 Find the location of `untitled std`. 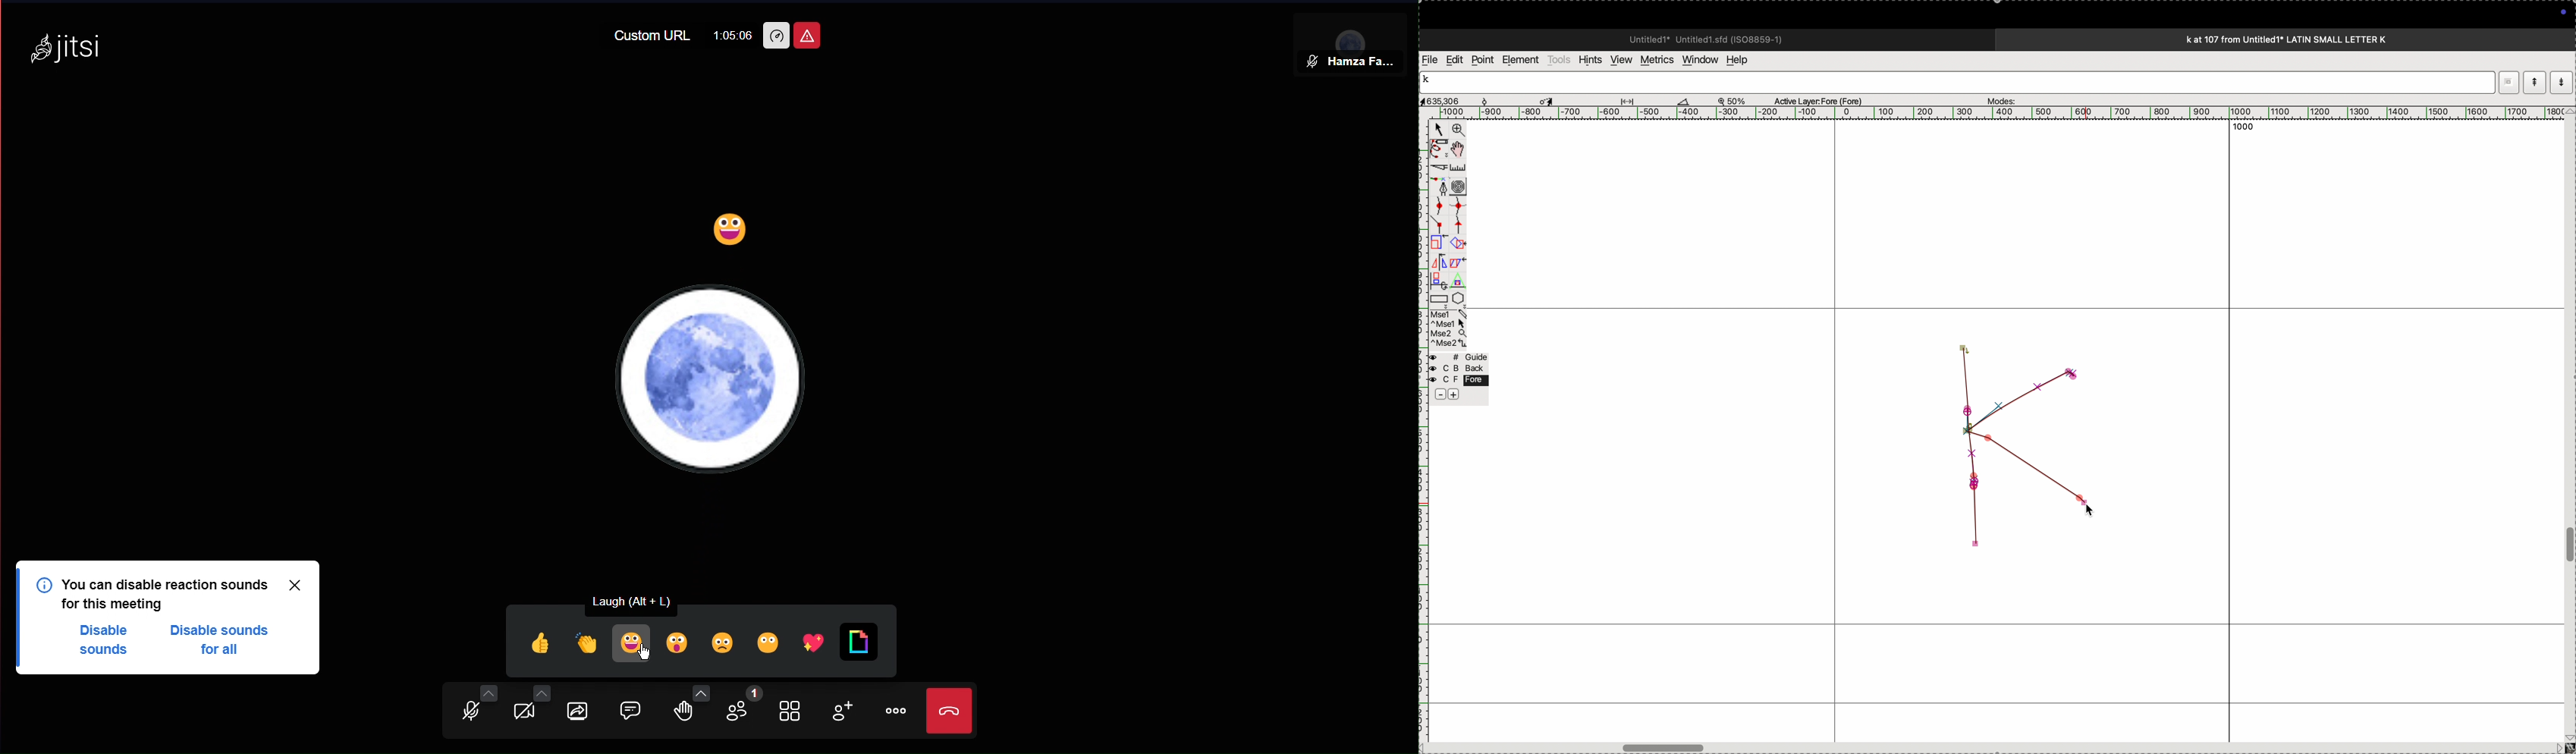

untitled std is located at coordinates (1710, 38).